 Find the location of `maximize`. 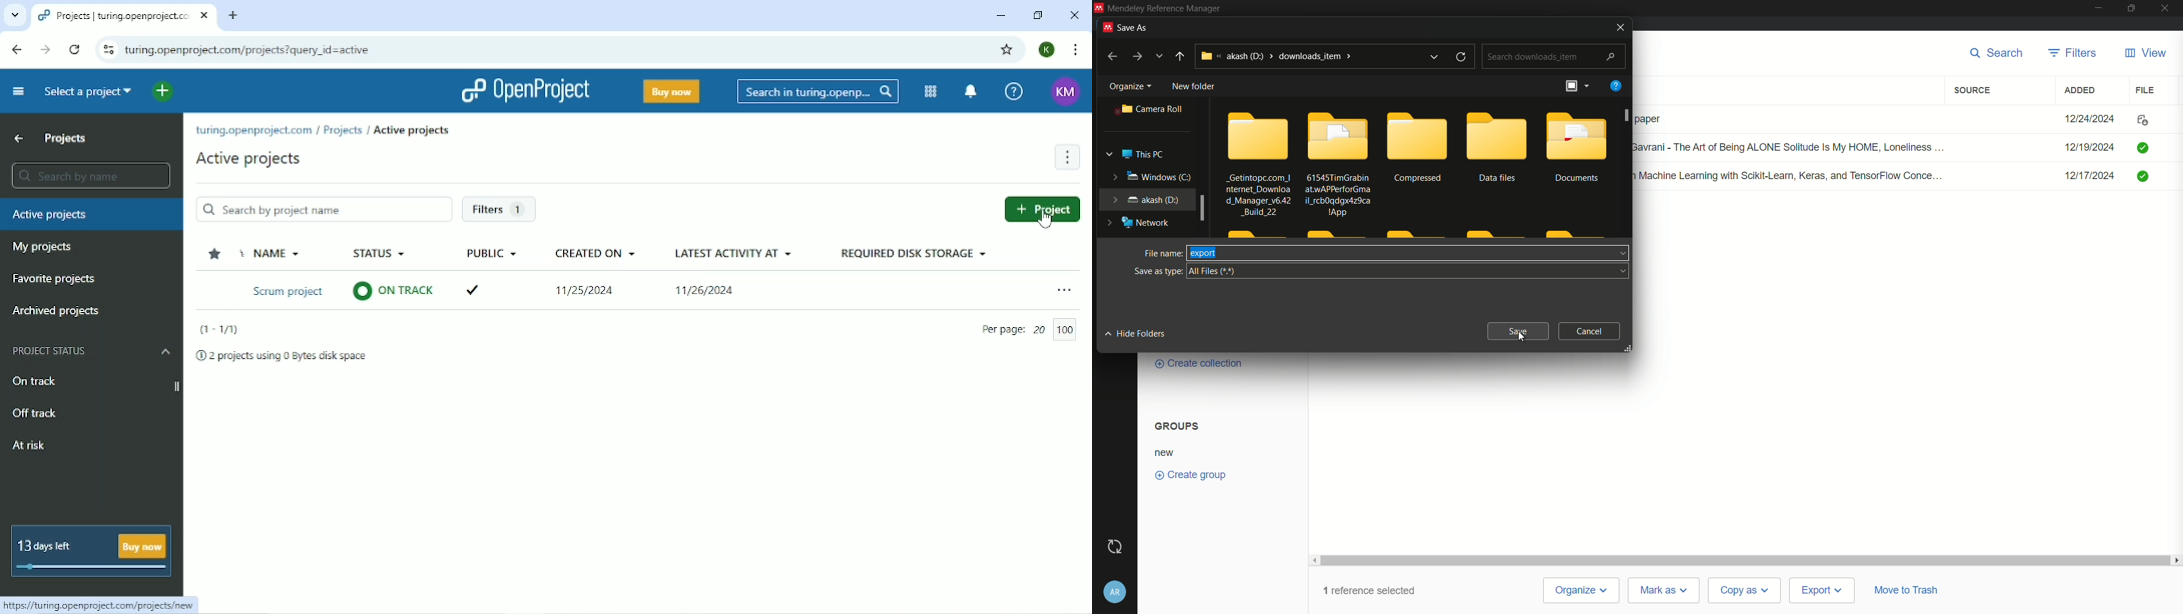

maximize is located at coordinates (2132, 8).